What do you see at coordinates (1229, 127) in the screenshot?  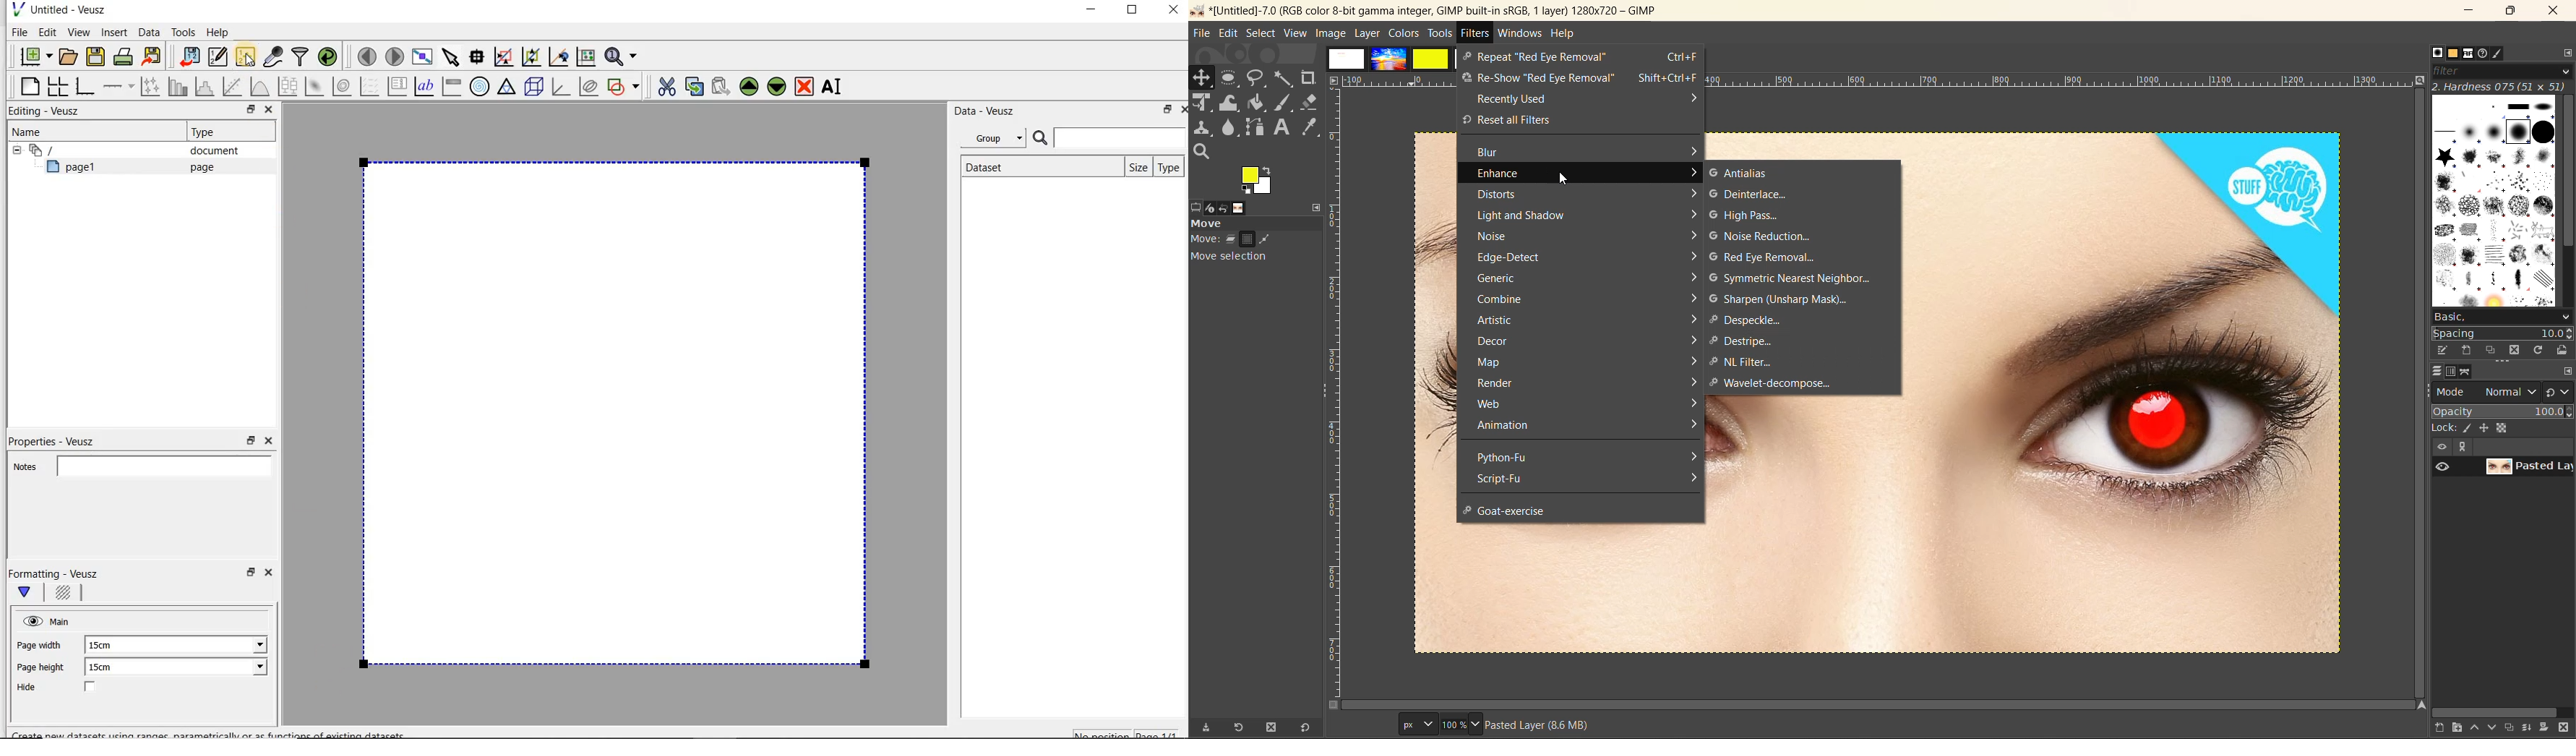 I see `smudge tool` at bounding box center [1229, 127].